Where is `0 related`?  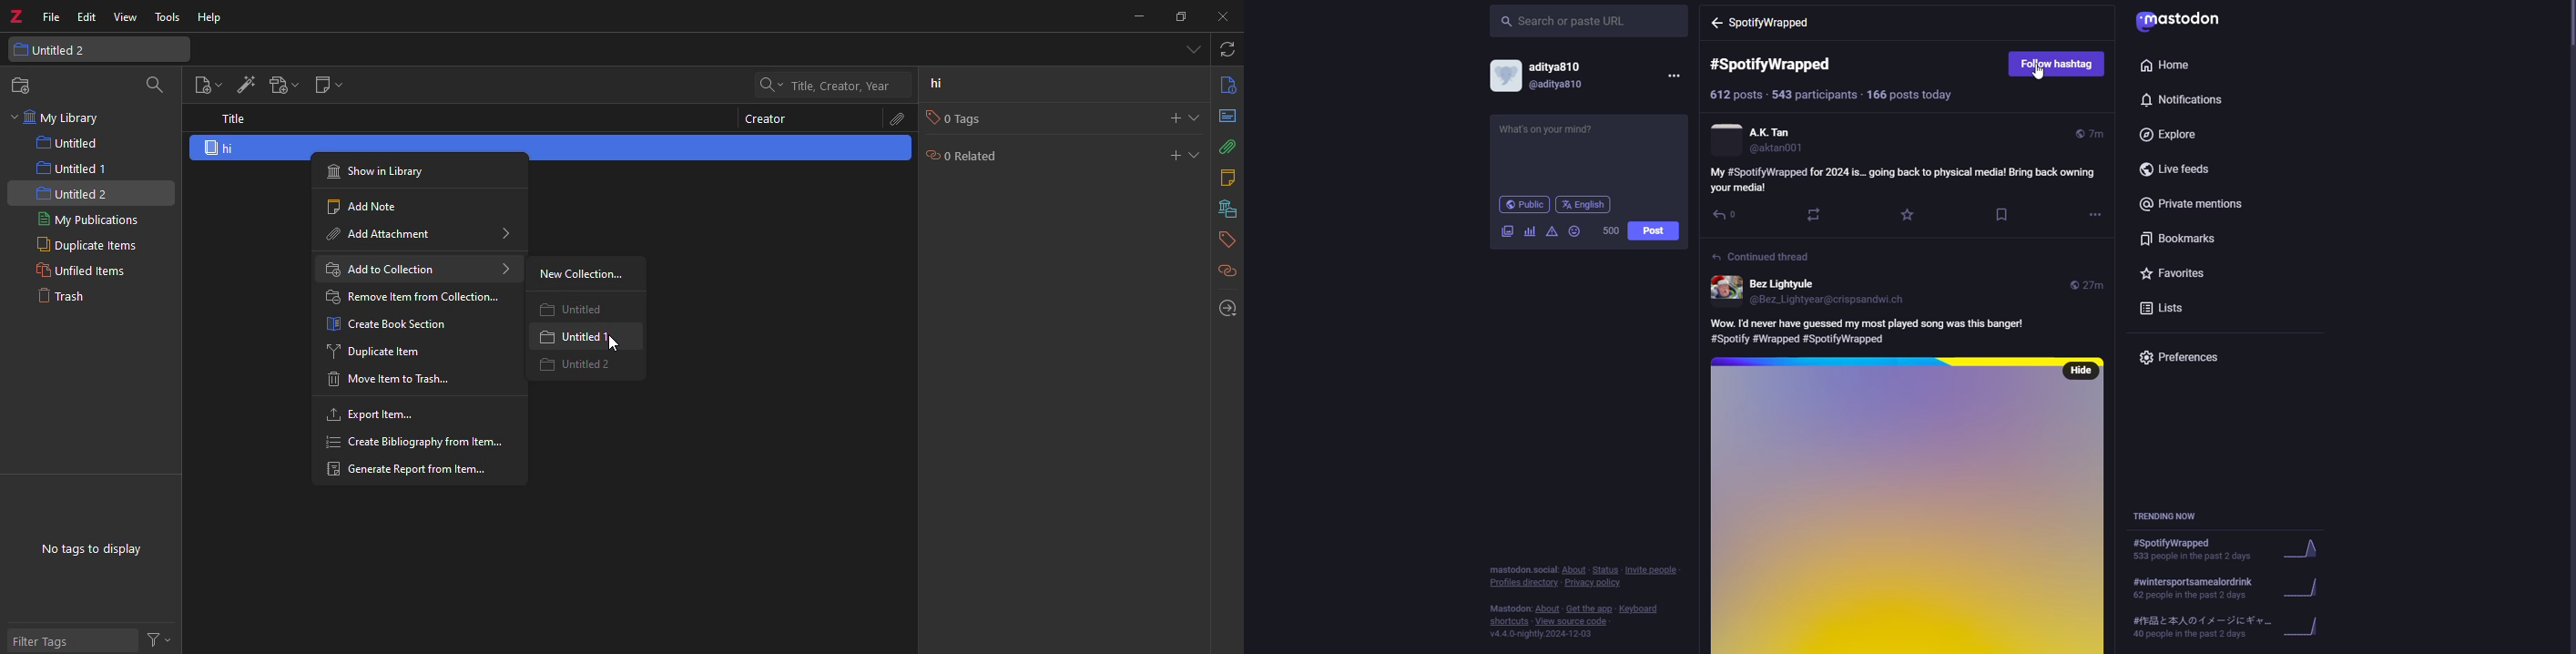 0 related is located at coordinates (963, 154).